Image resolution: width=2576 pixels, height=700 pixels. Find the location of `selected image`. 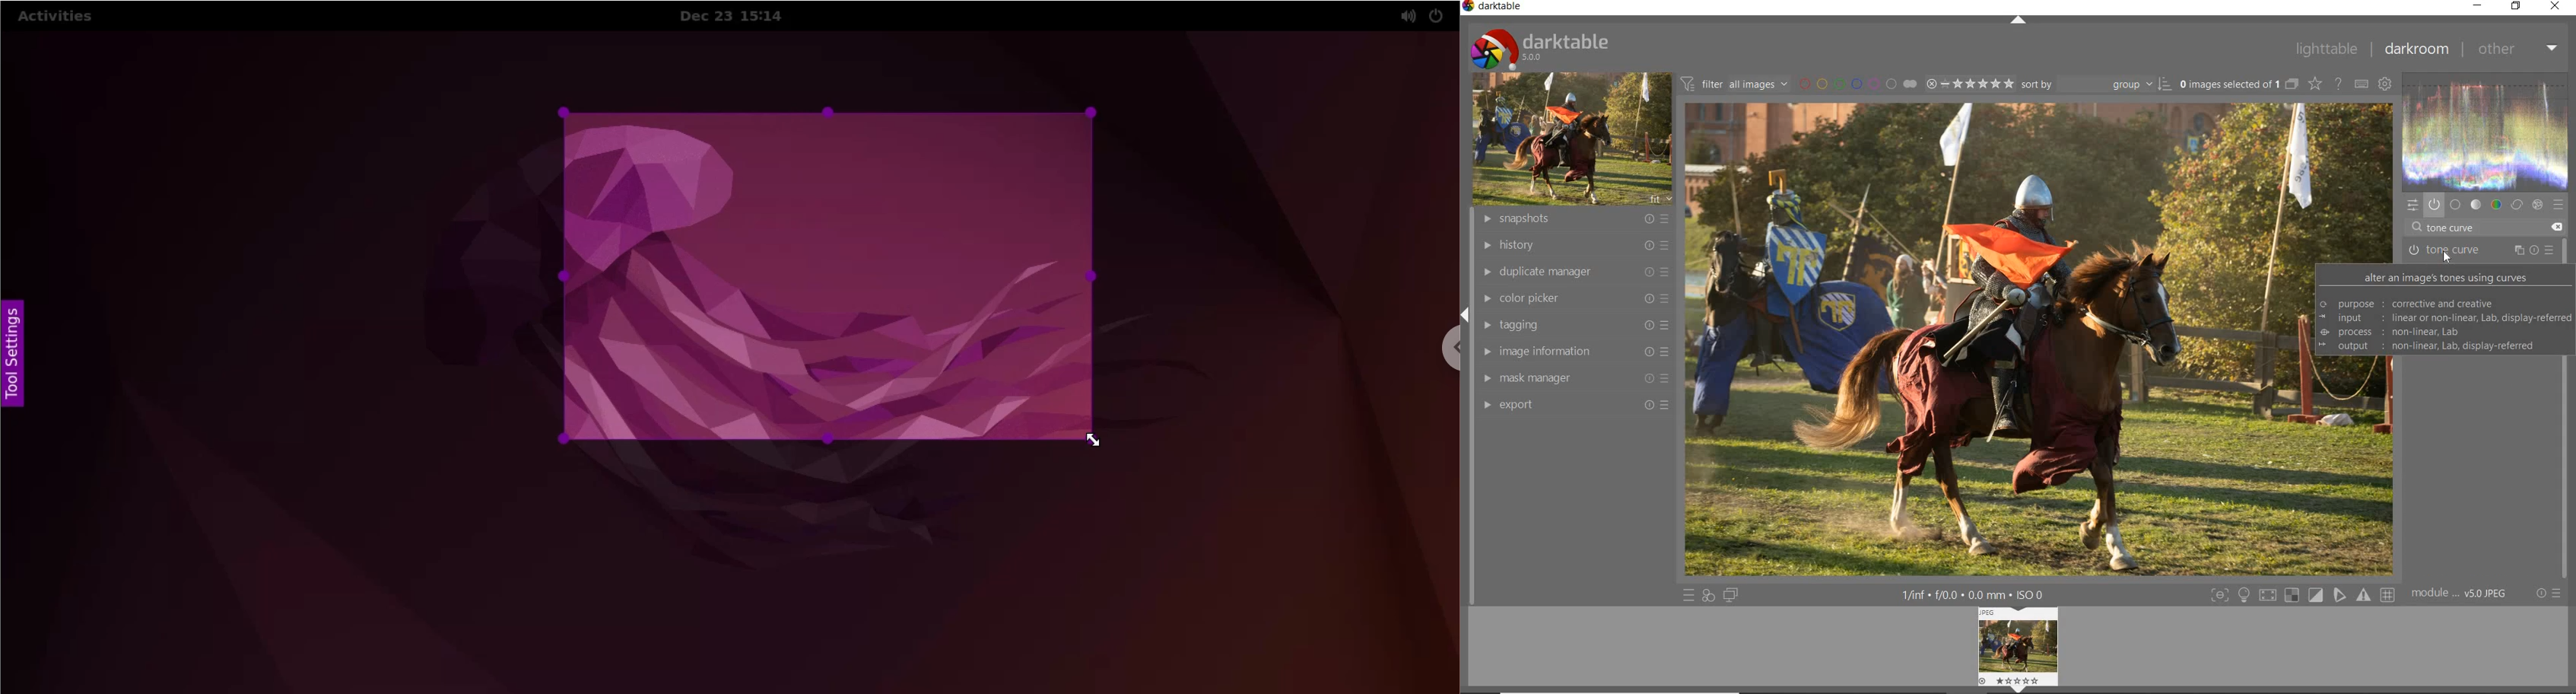

selected image is located at coordinates (1992, 338).